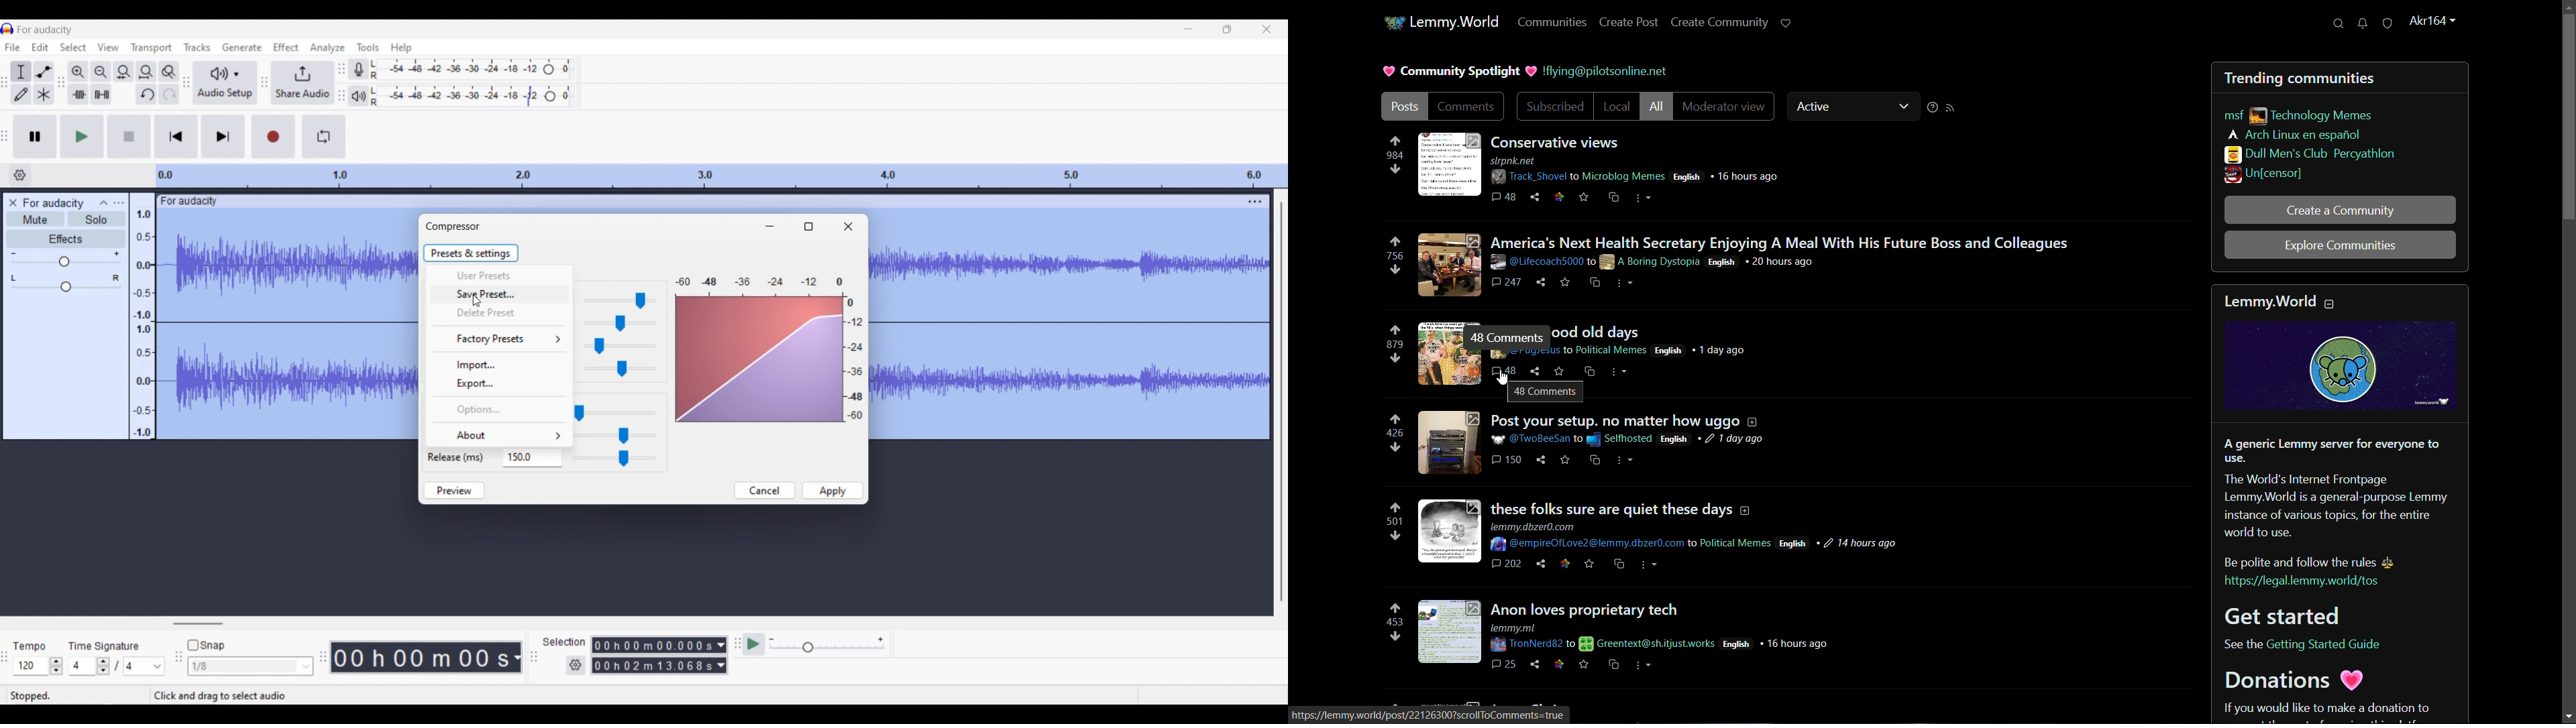 The height and width of the screenshot is (728, 2576). What do you see at coordinates (224, 82) in the screenshot?
I see `Audio setup` at bounding box center [224, 82].